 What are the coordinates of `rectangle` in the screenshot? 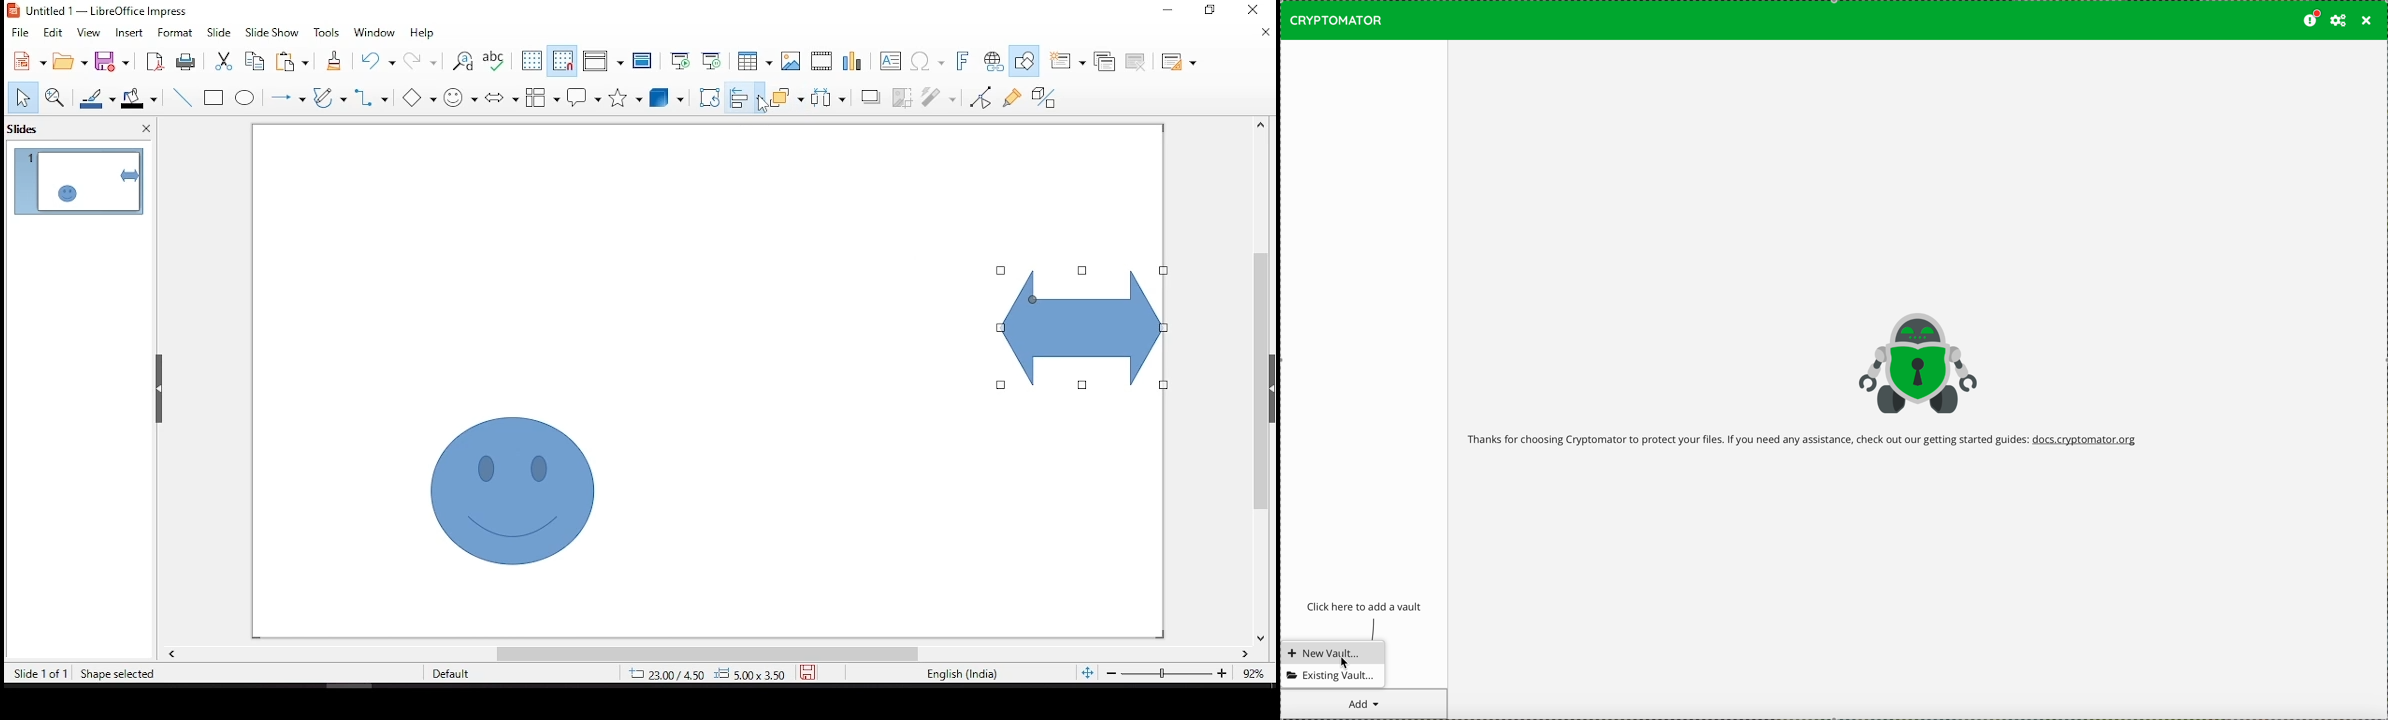 It's located at (216, 99).